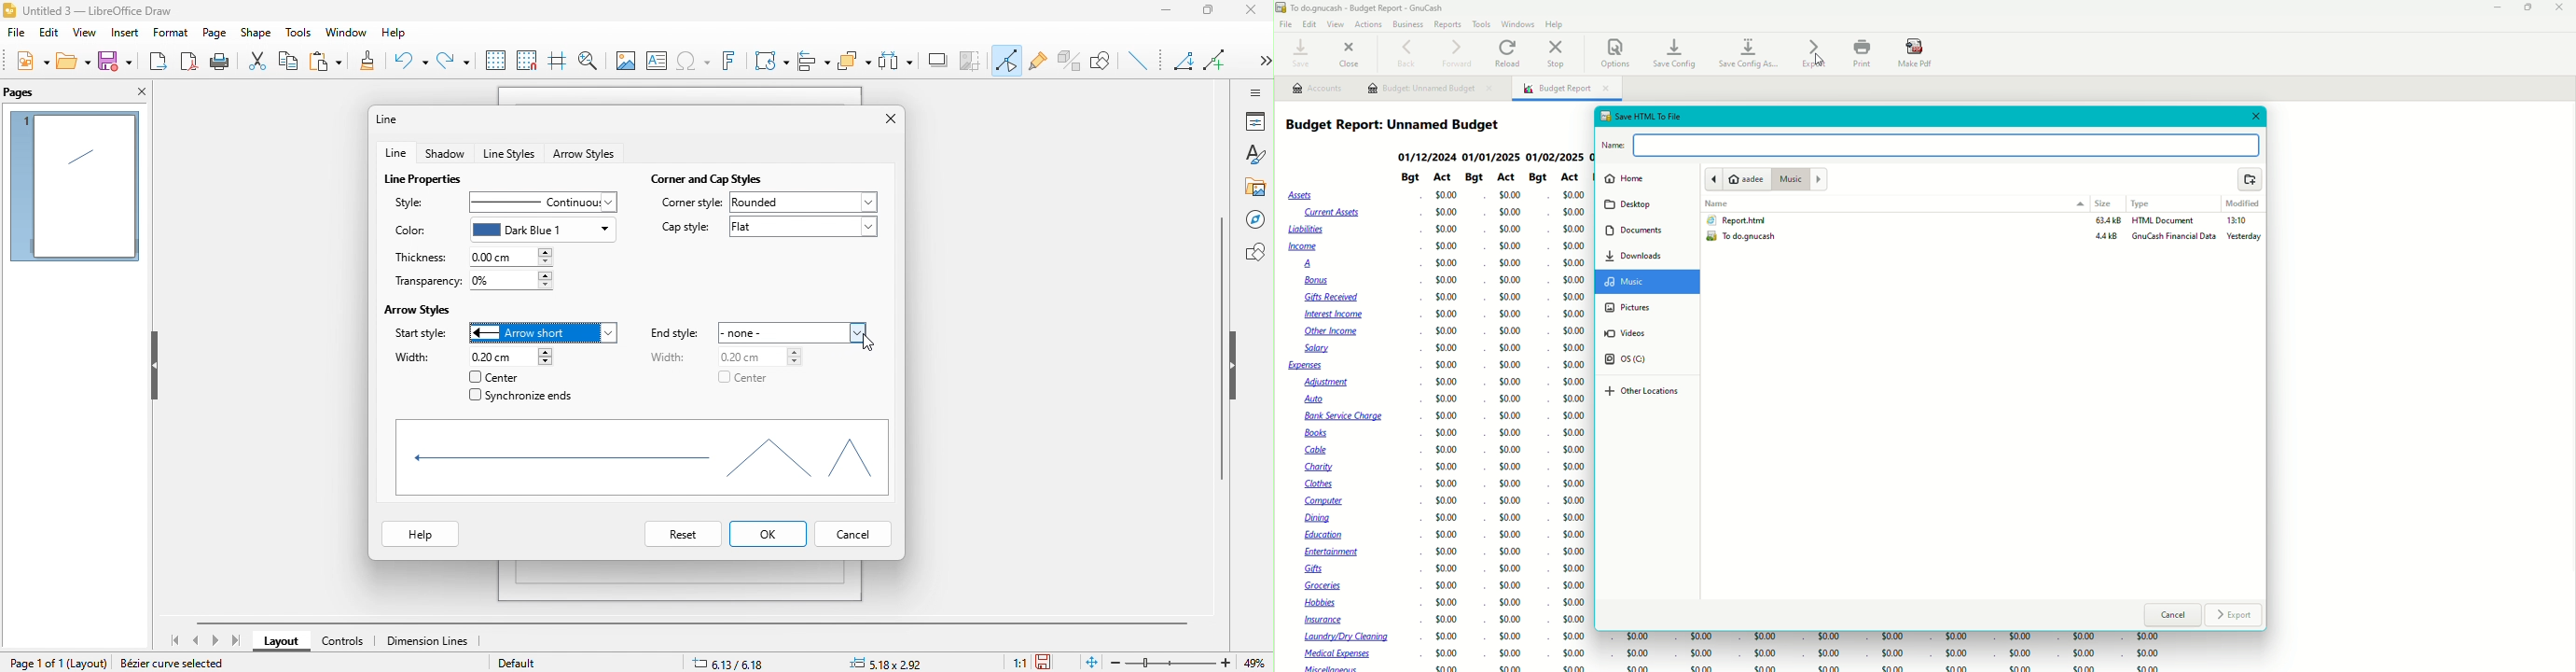  Describe the element at coordinates (733, 64) in the screenshot. I see `font work text` at that location.